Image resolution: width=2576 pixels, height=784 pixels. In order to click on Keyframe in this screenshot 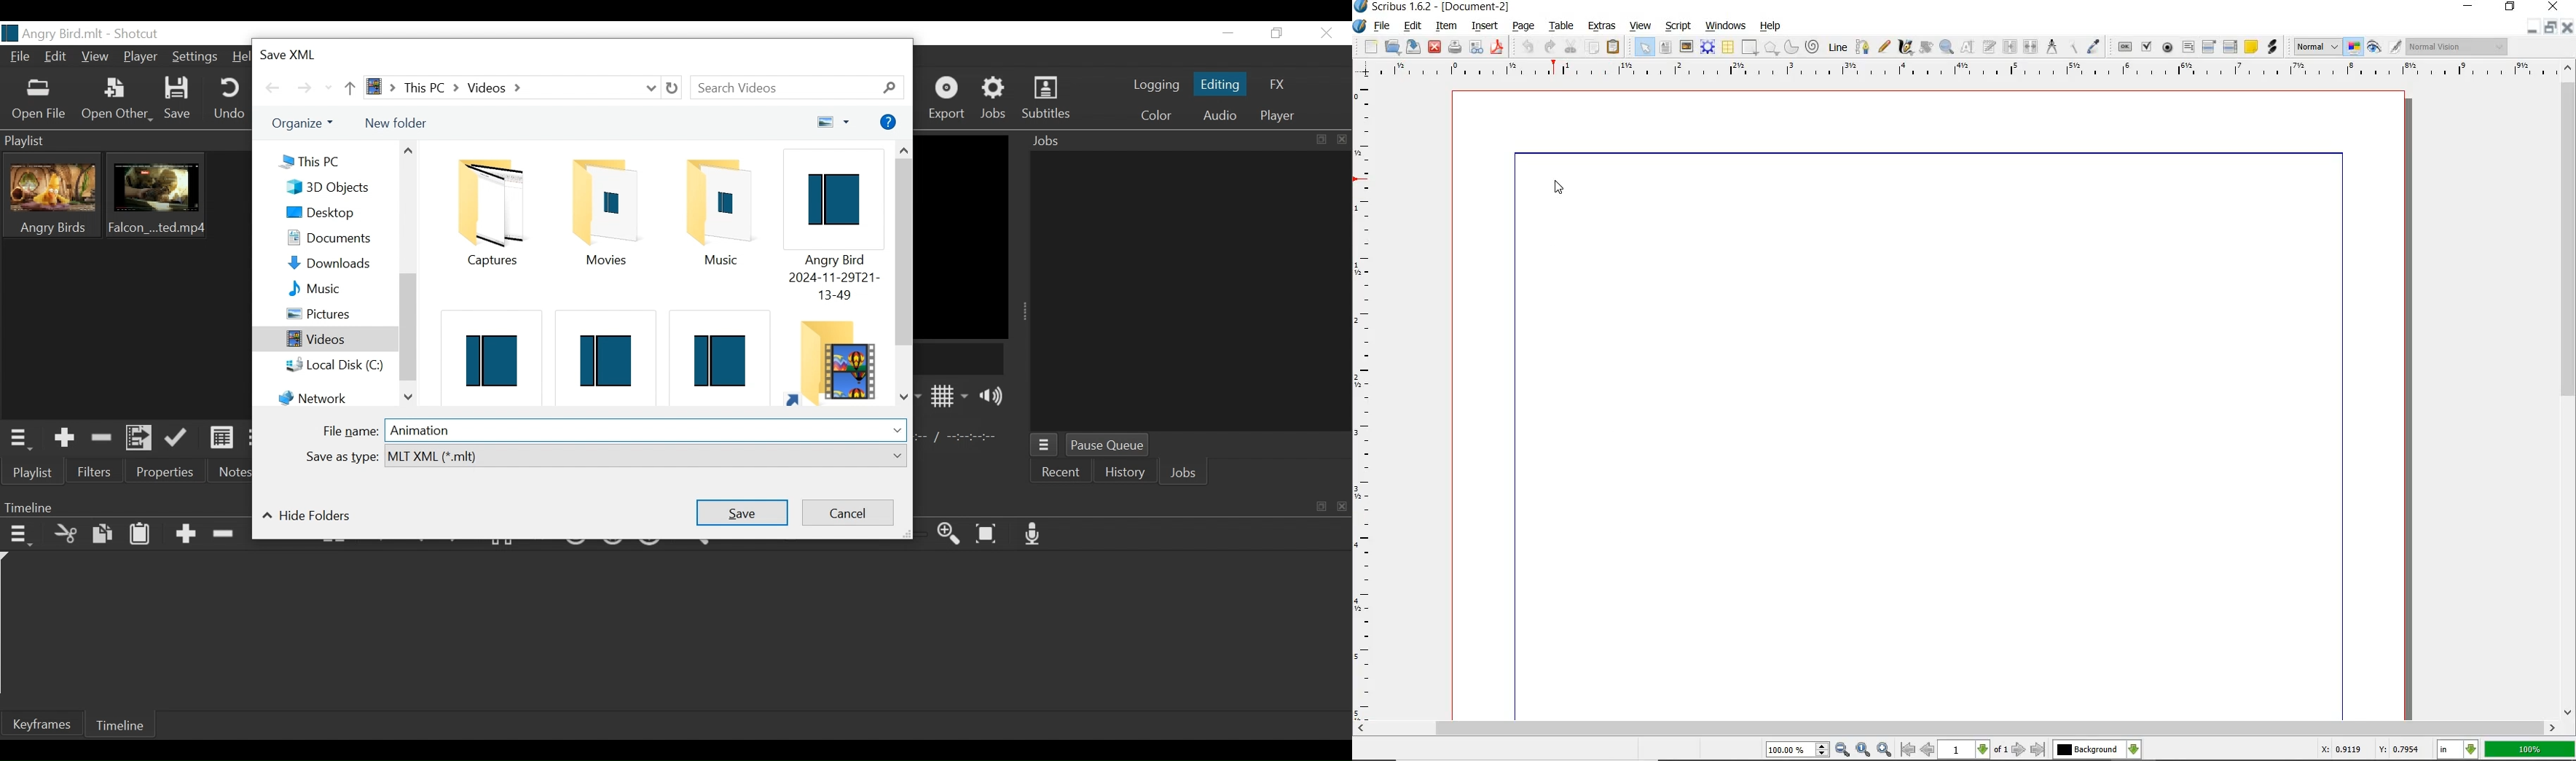, I will do `click(49, 726)`.